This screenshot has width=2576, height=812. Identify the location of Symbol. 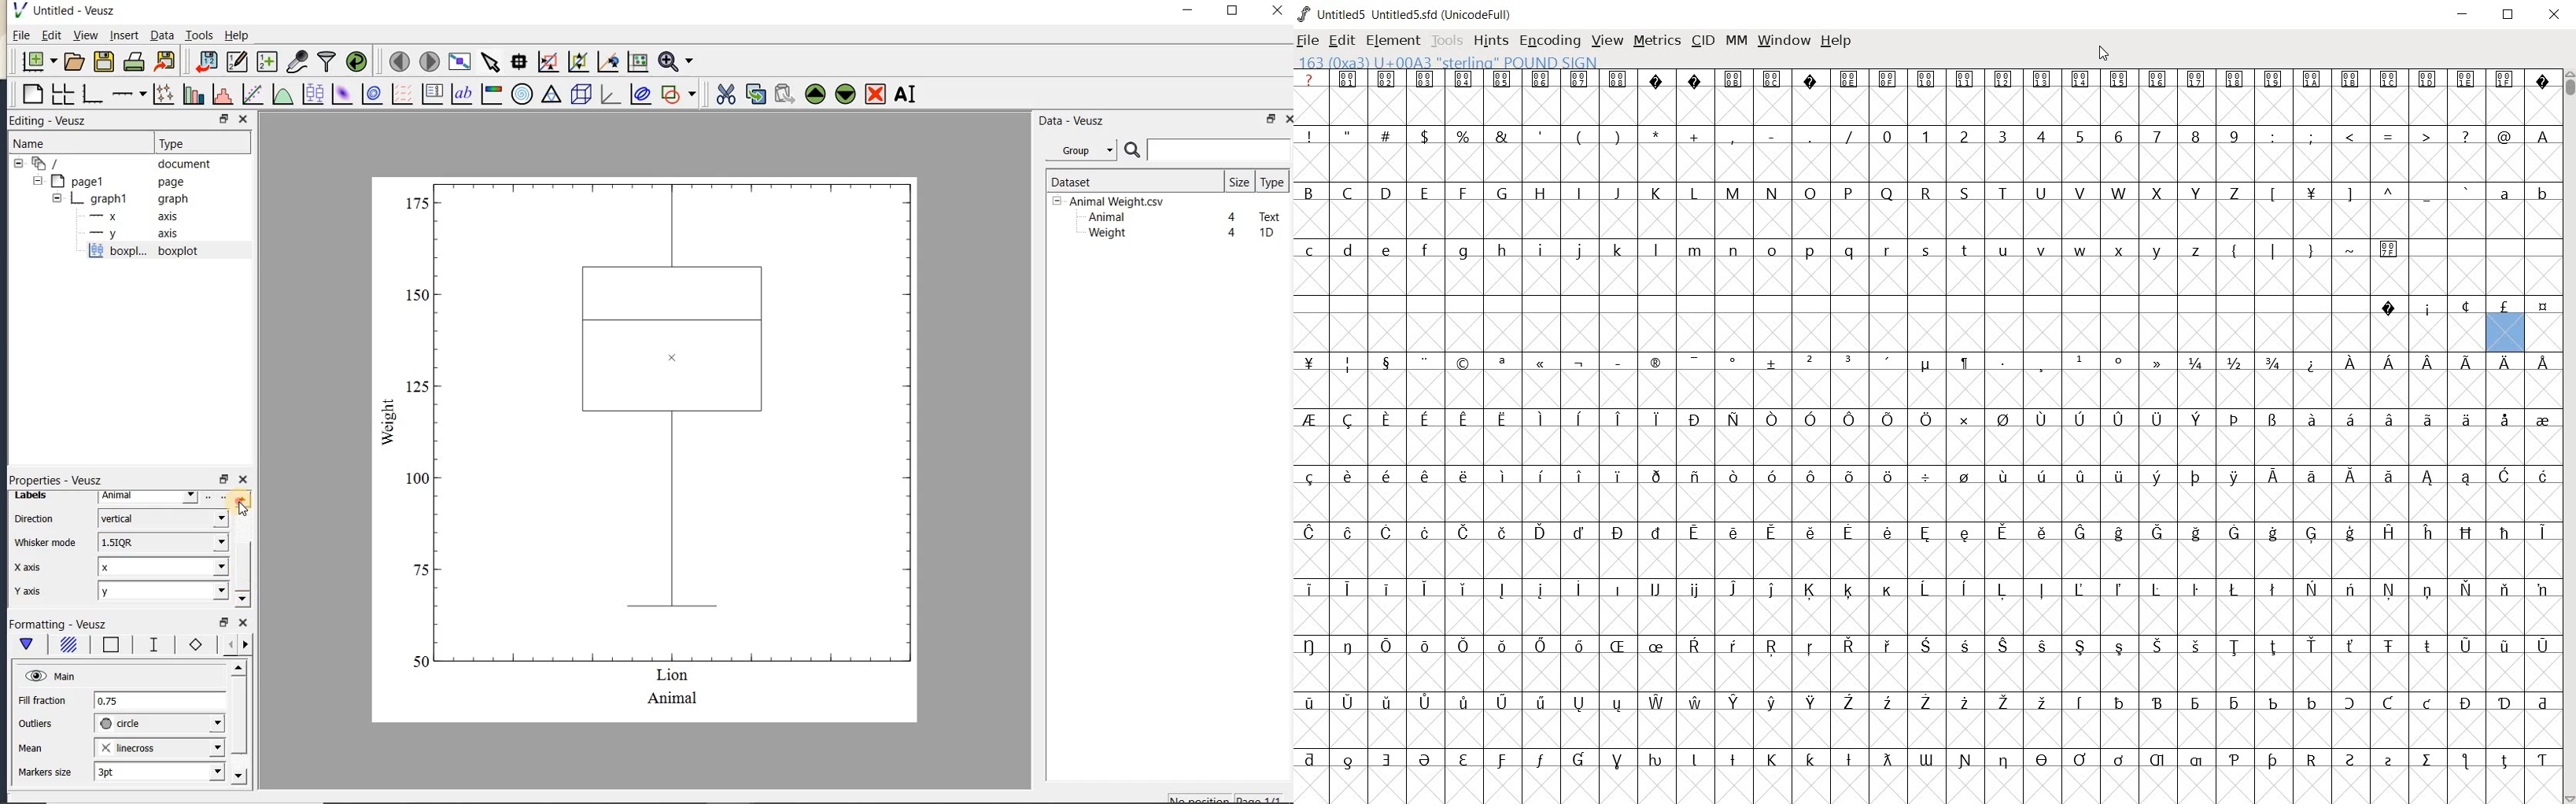
(1578, 703).